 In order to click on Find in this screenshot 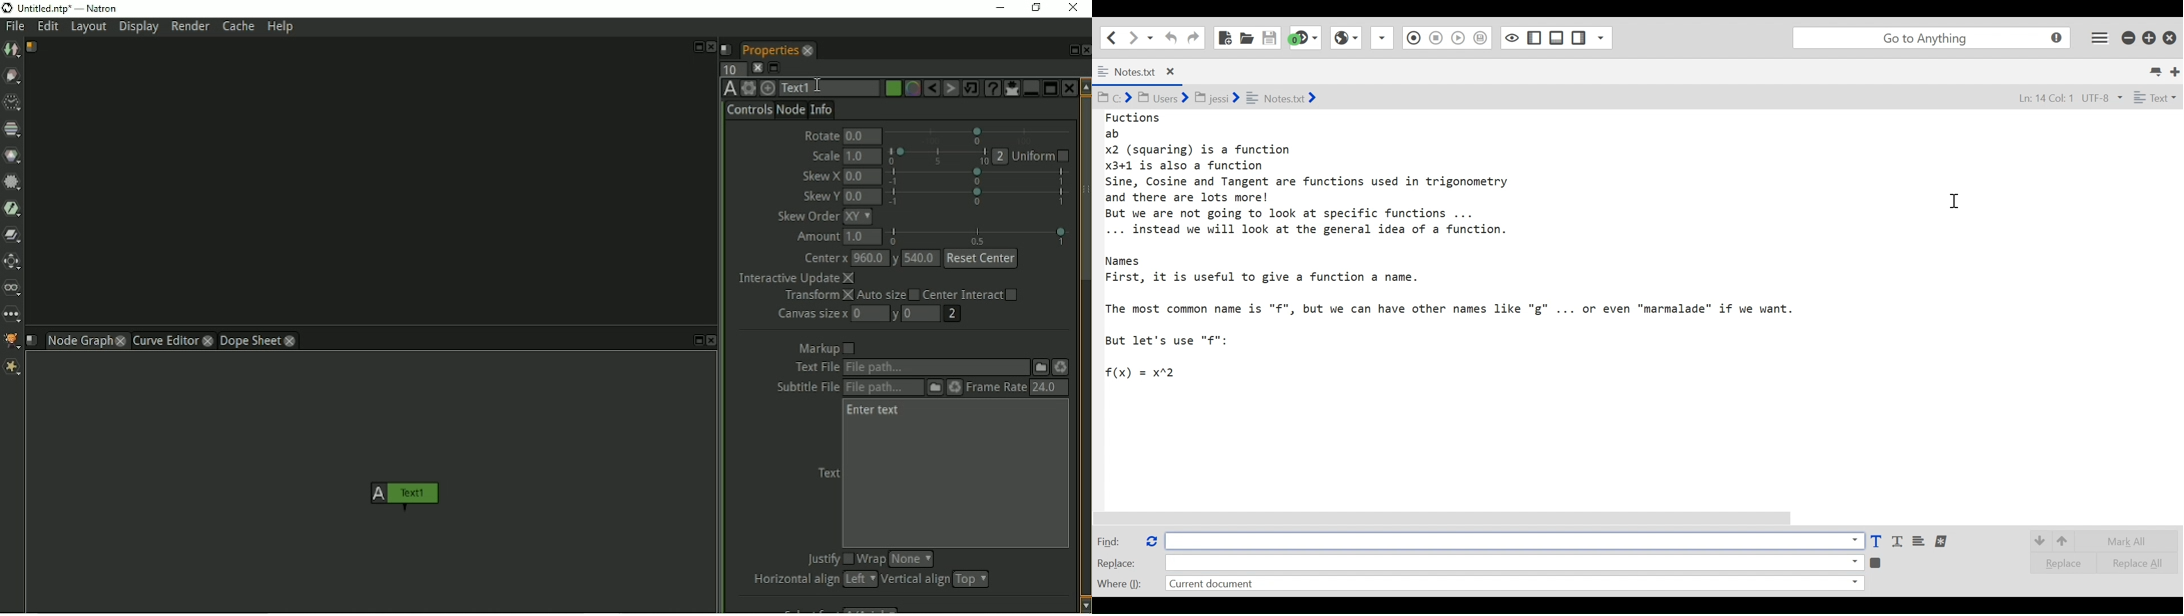, I will do `click(1116, 541)`.